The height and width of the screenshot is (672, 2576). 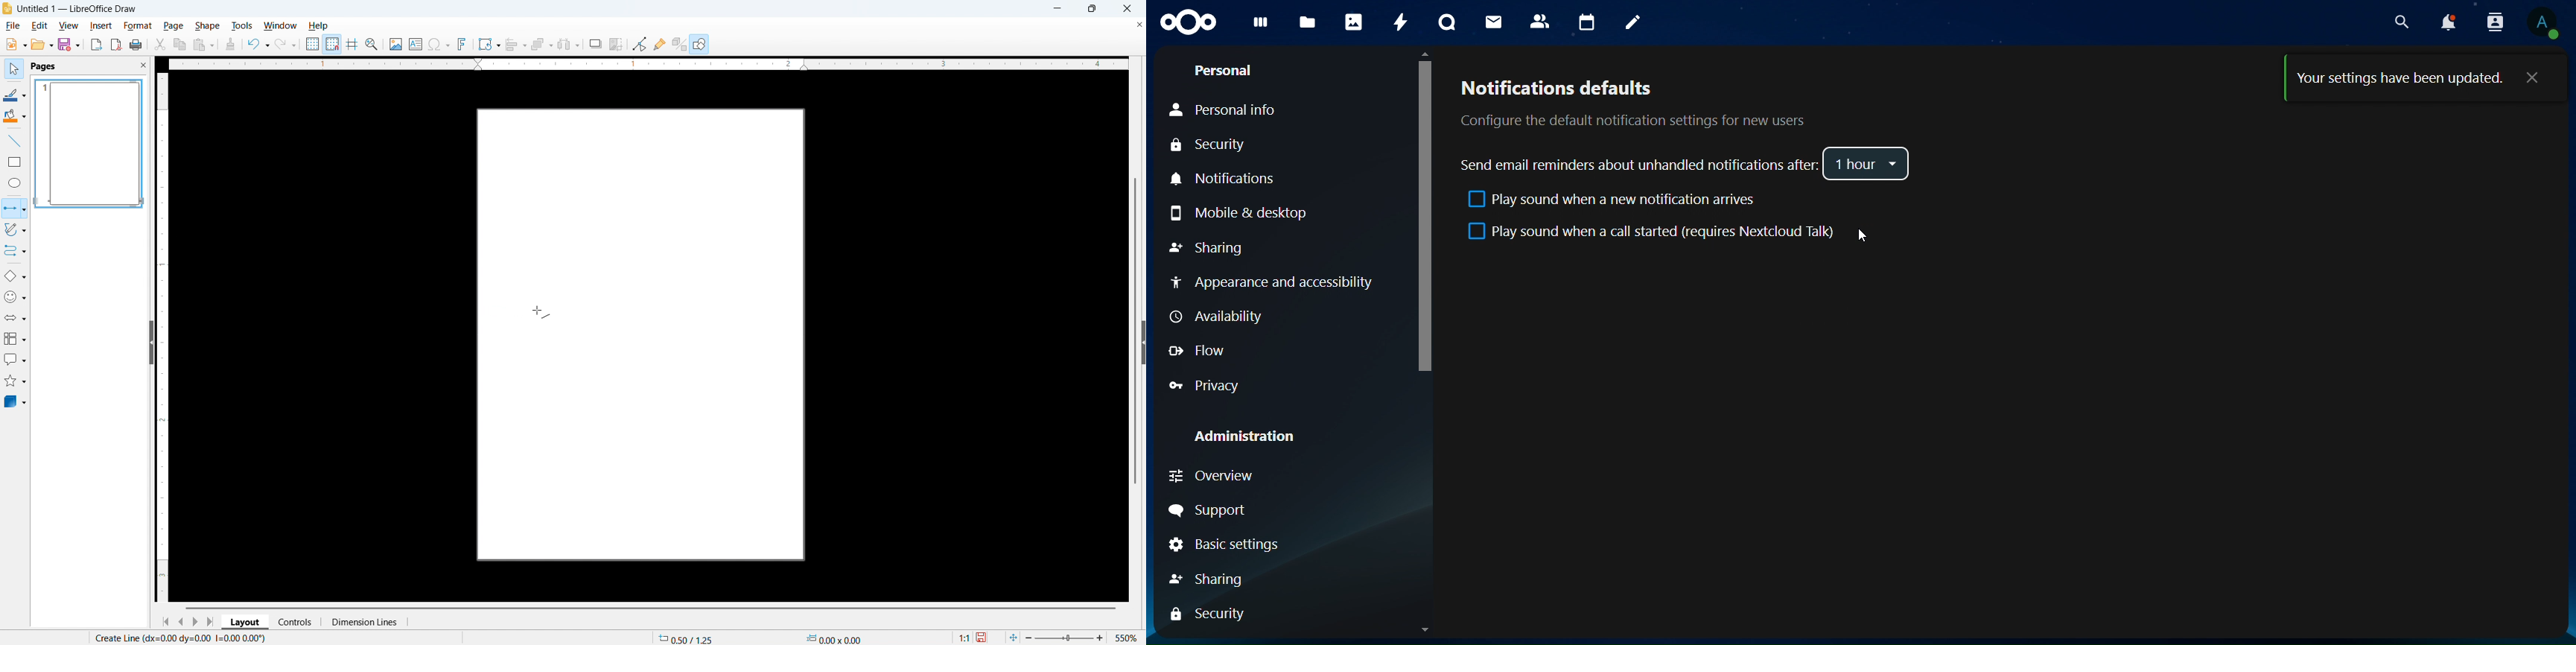 What do you see at coordinates (1262, 25) in the screenshot?
I see `dashboard` at bounding box center [1262, 25].